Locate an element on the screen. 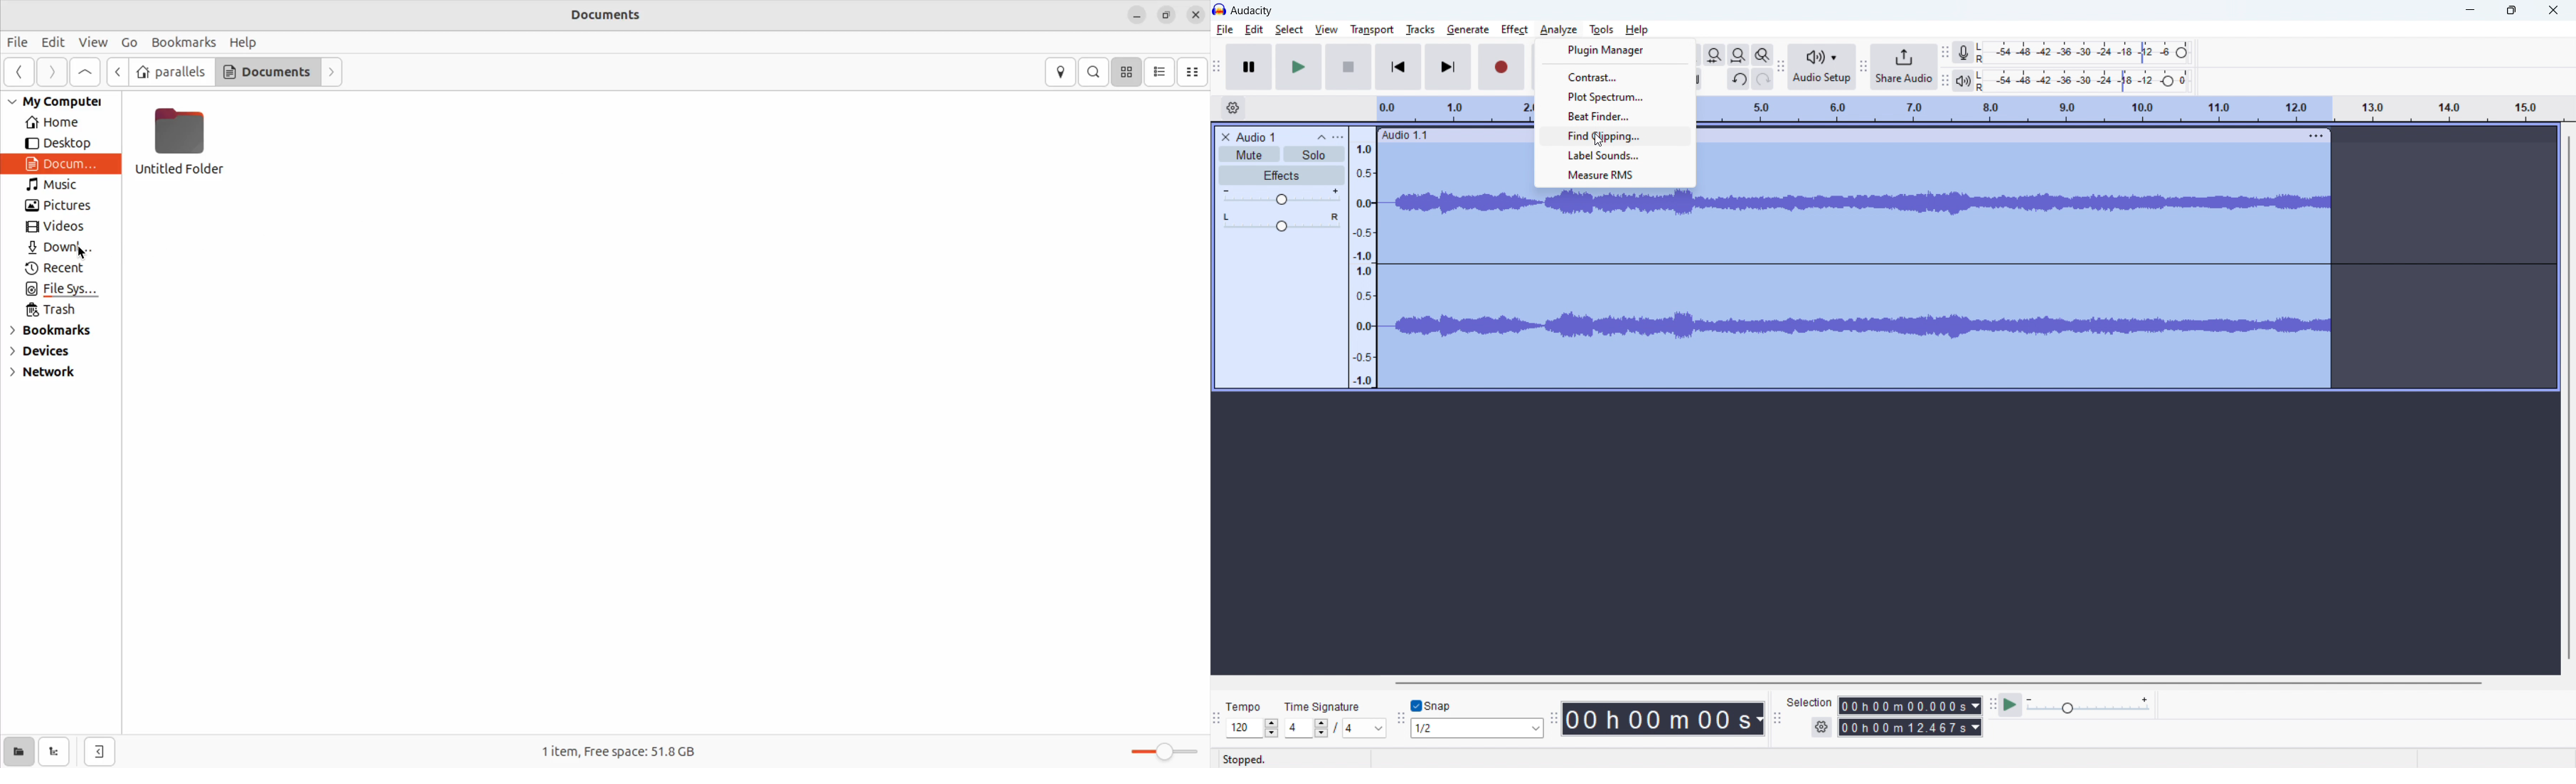 This screenshot has height=784, width=2576. minimize is located at coordinates (2468, 10).